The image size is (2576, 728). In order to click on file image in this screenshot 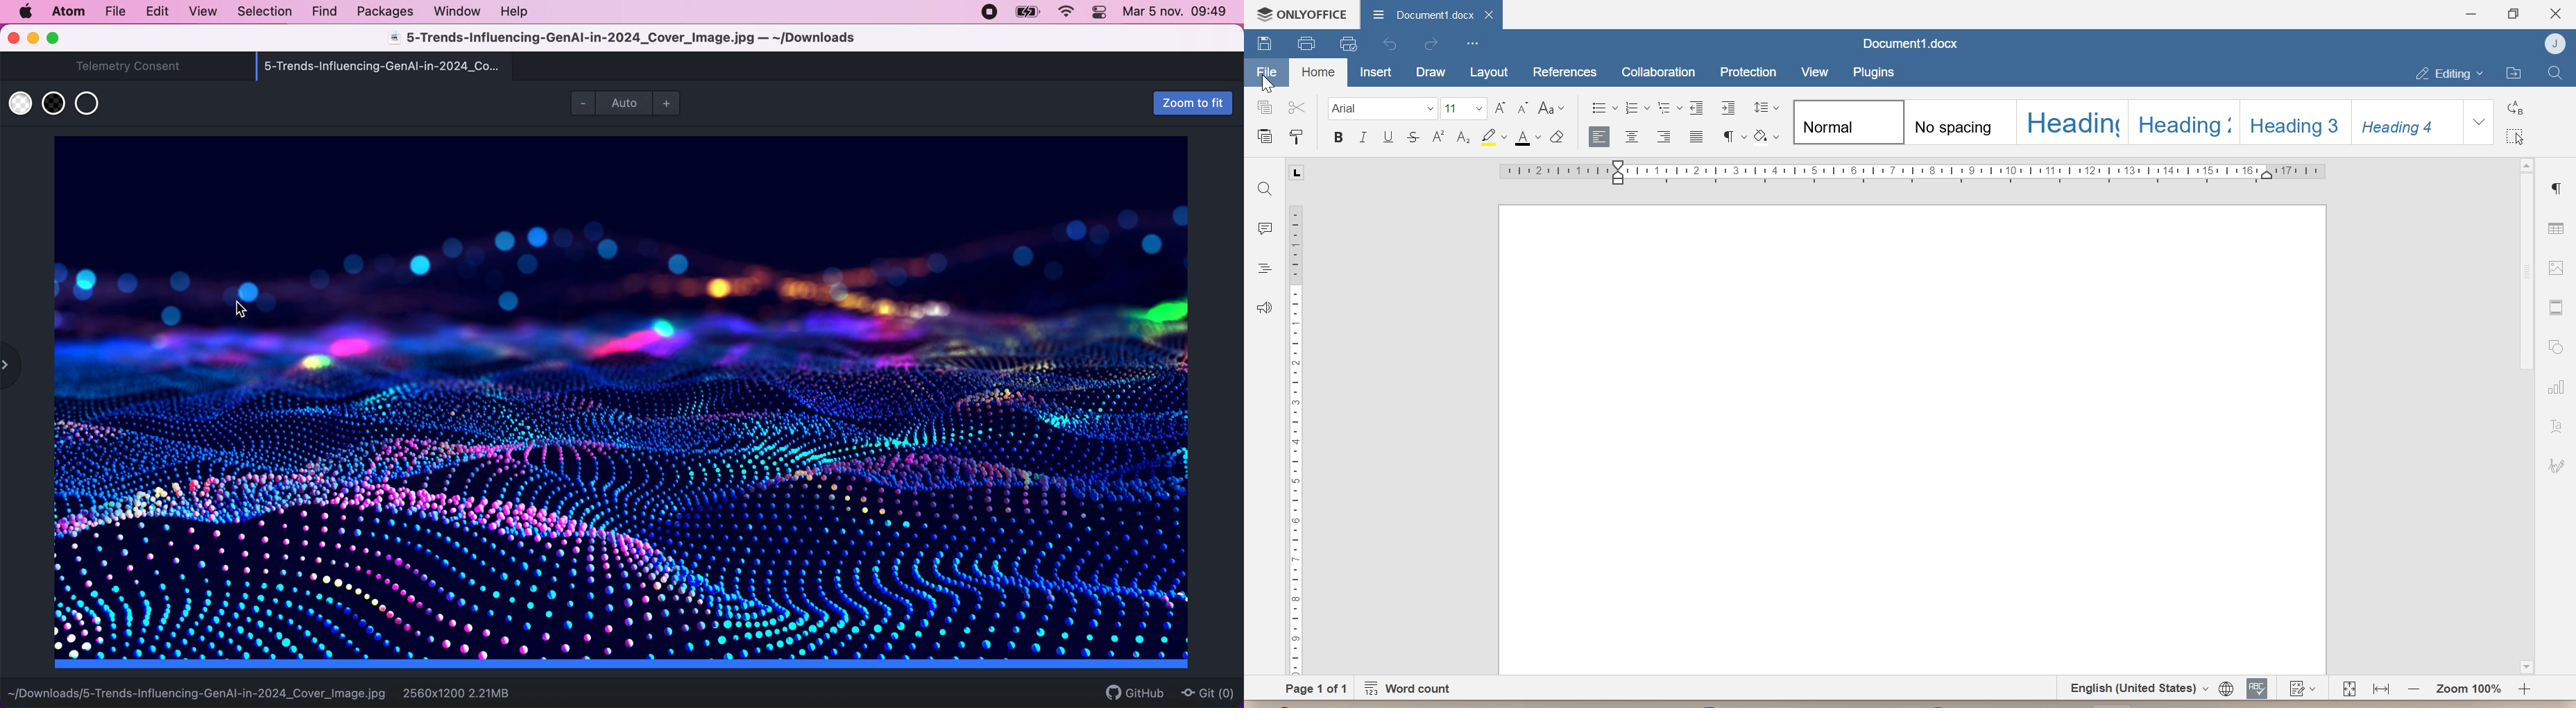, I will do `click(629, 404)`.